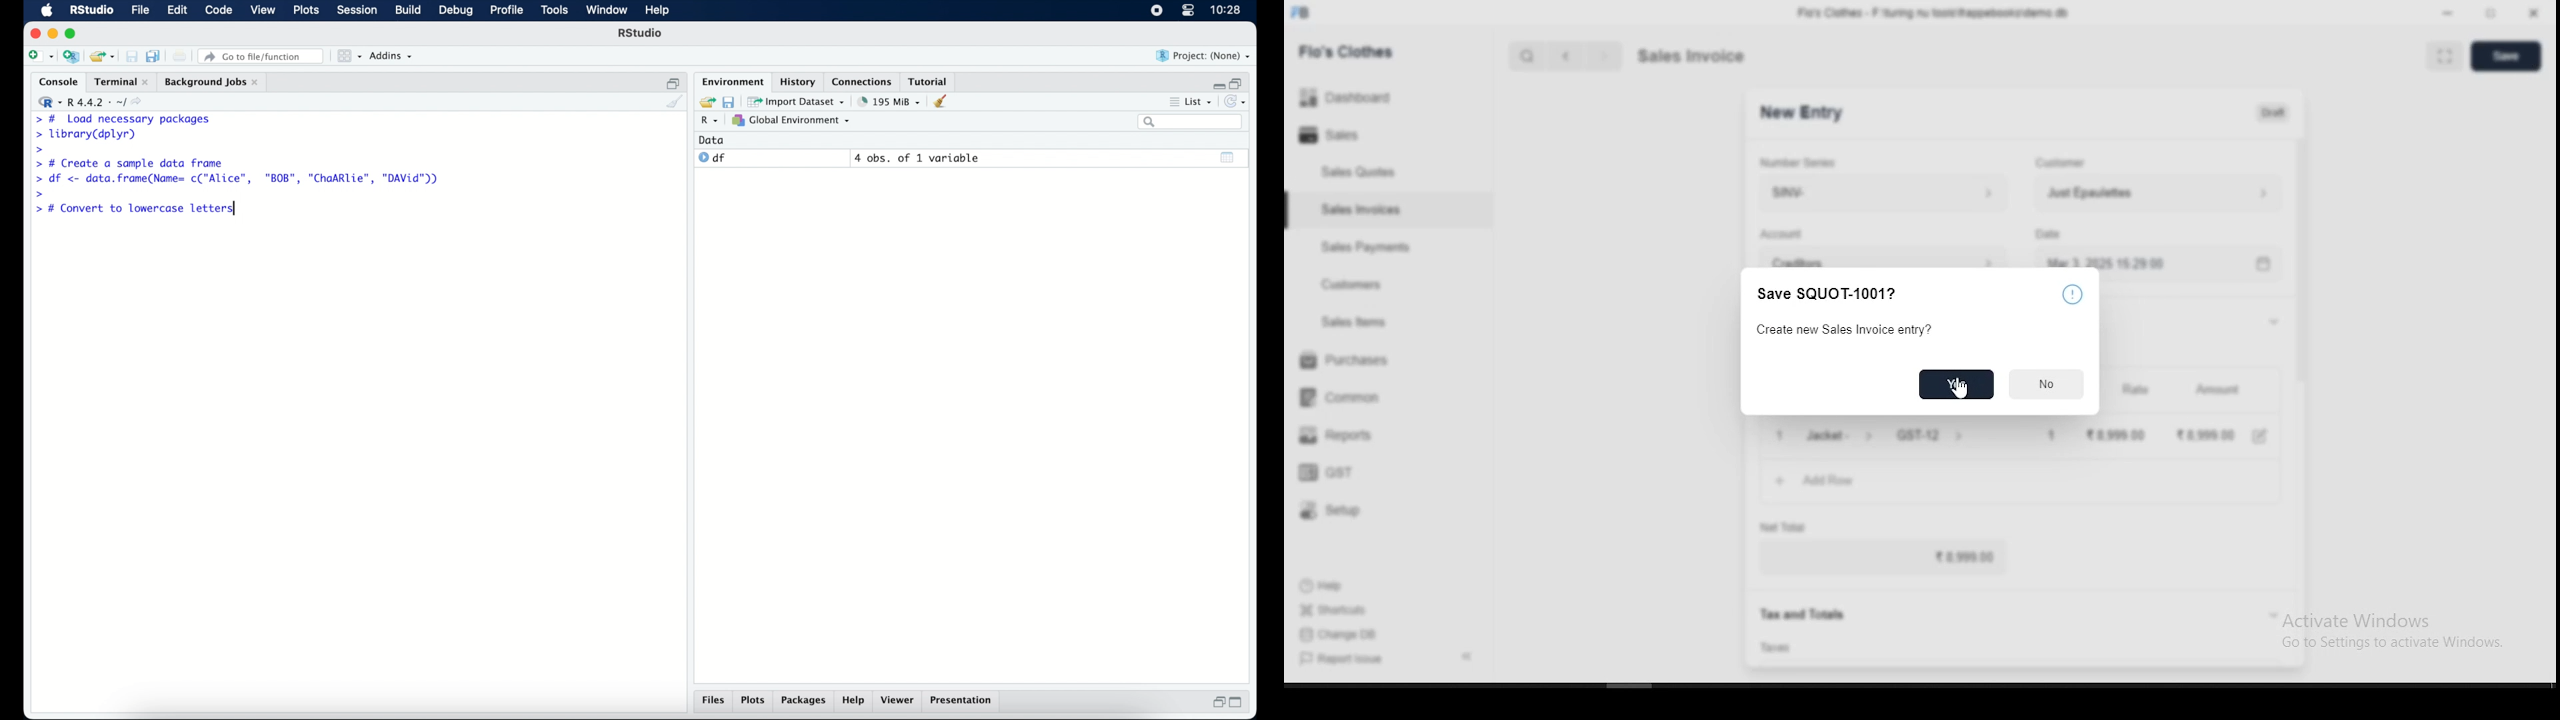 The height and width of the screenshot is (728, 2576). I want to click on Flo's Clothes - F-\turing nu tools\frappebooks\demo db, so click(1935, 12).